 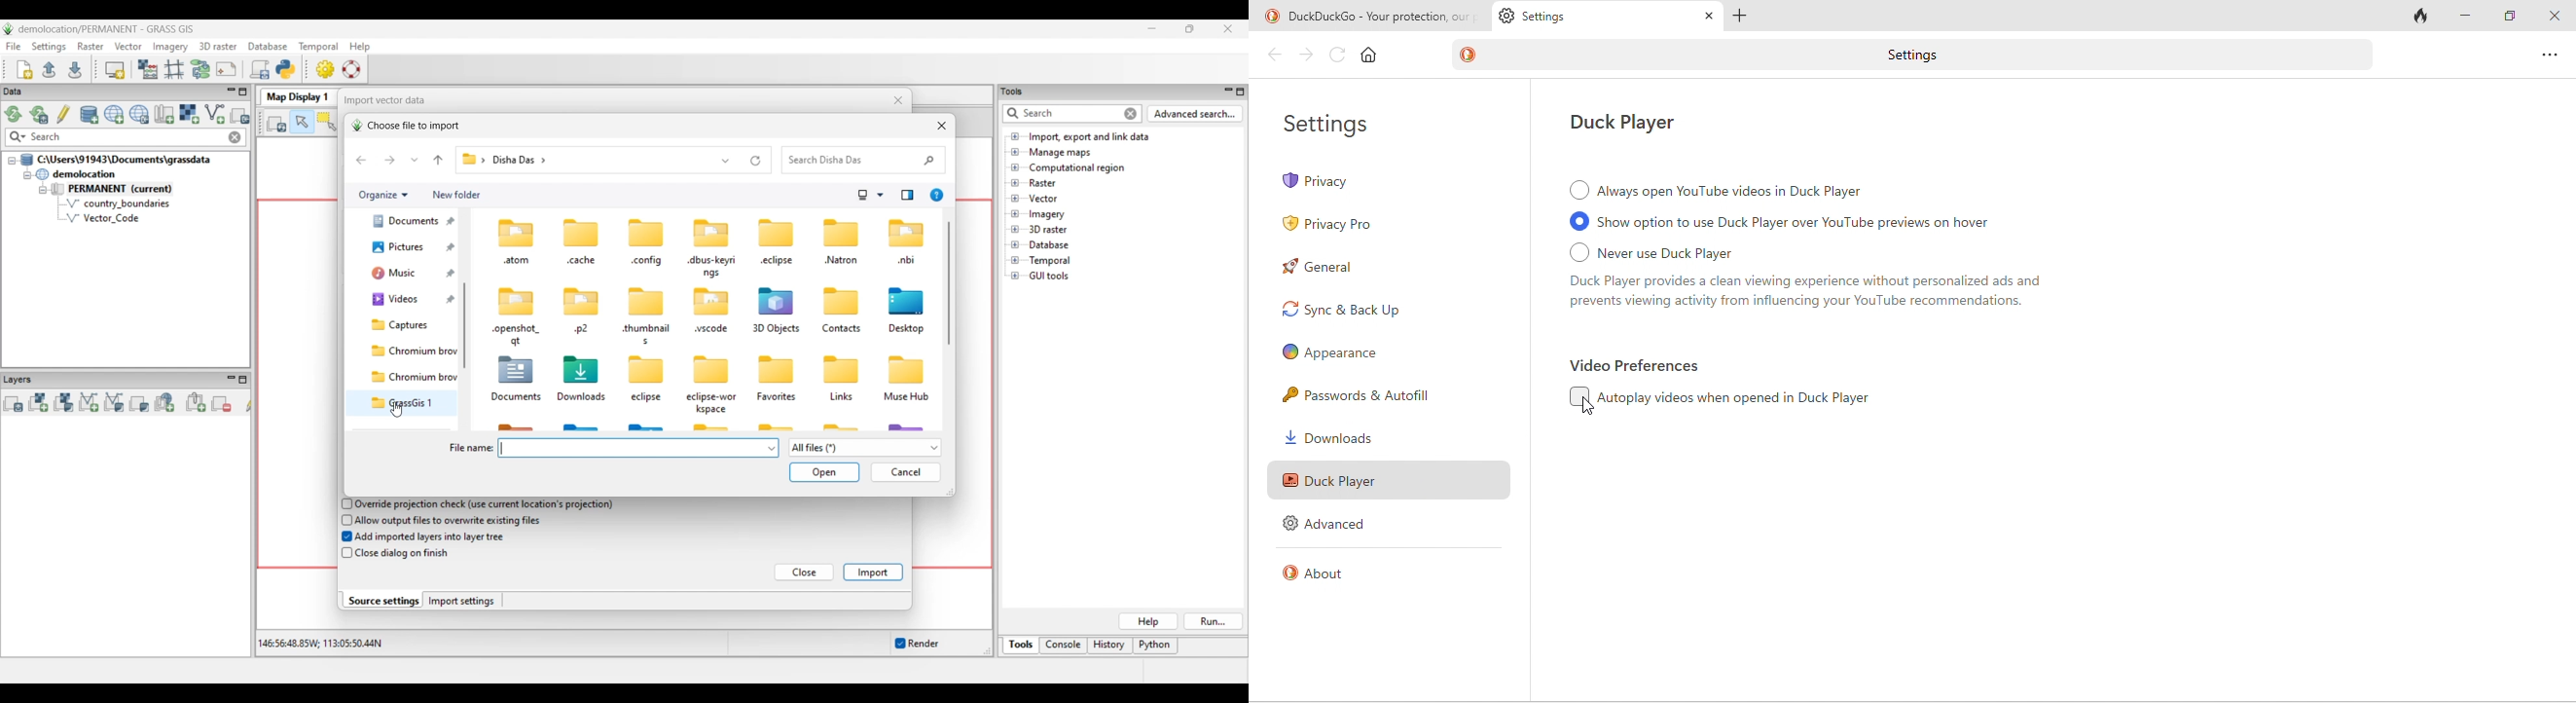 What do you see at coordinates (1920, 56) in the screenshot?
I see `settings` at bounding box center [1920, 56].